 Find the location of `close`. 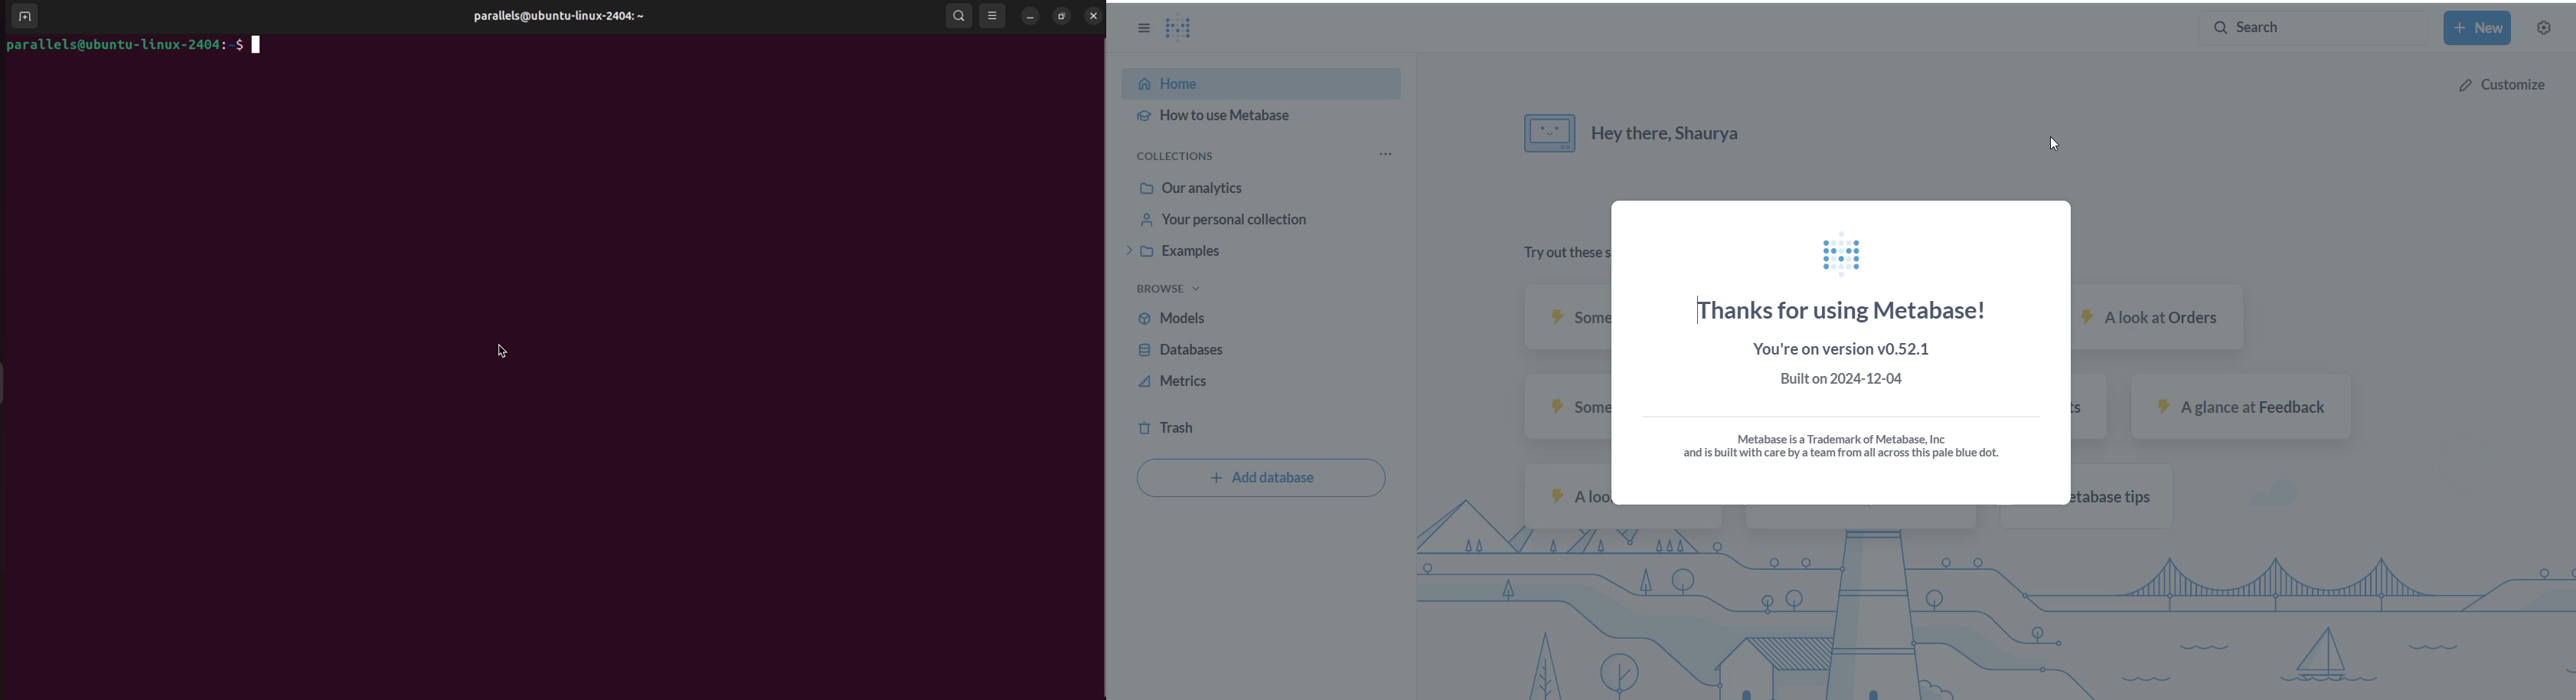

close is located at coordinates (1091, 15).